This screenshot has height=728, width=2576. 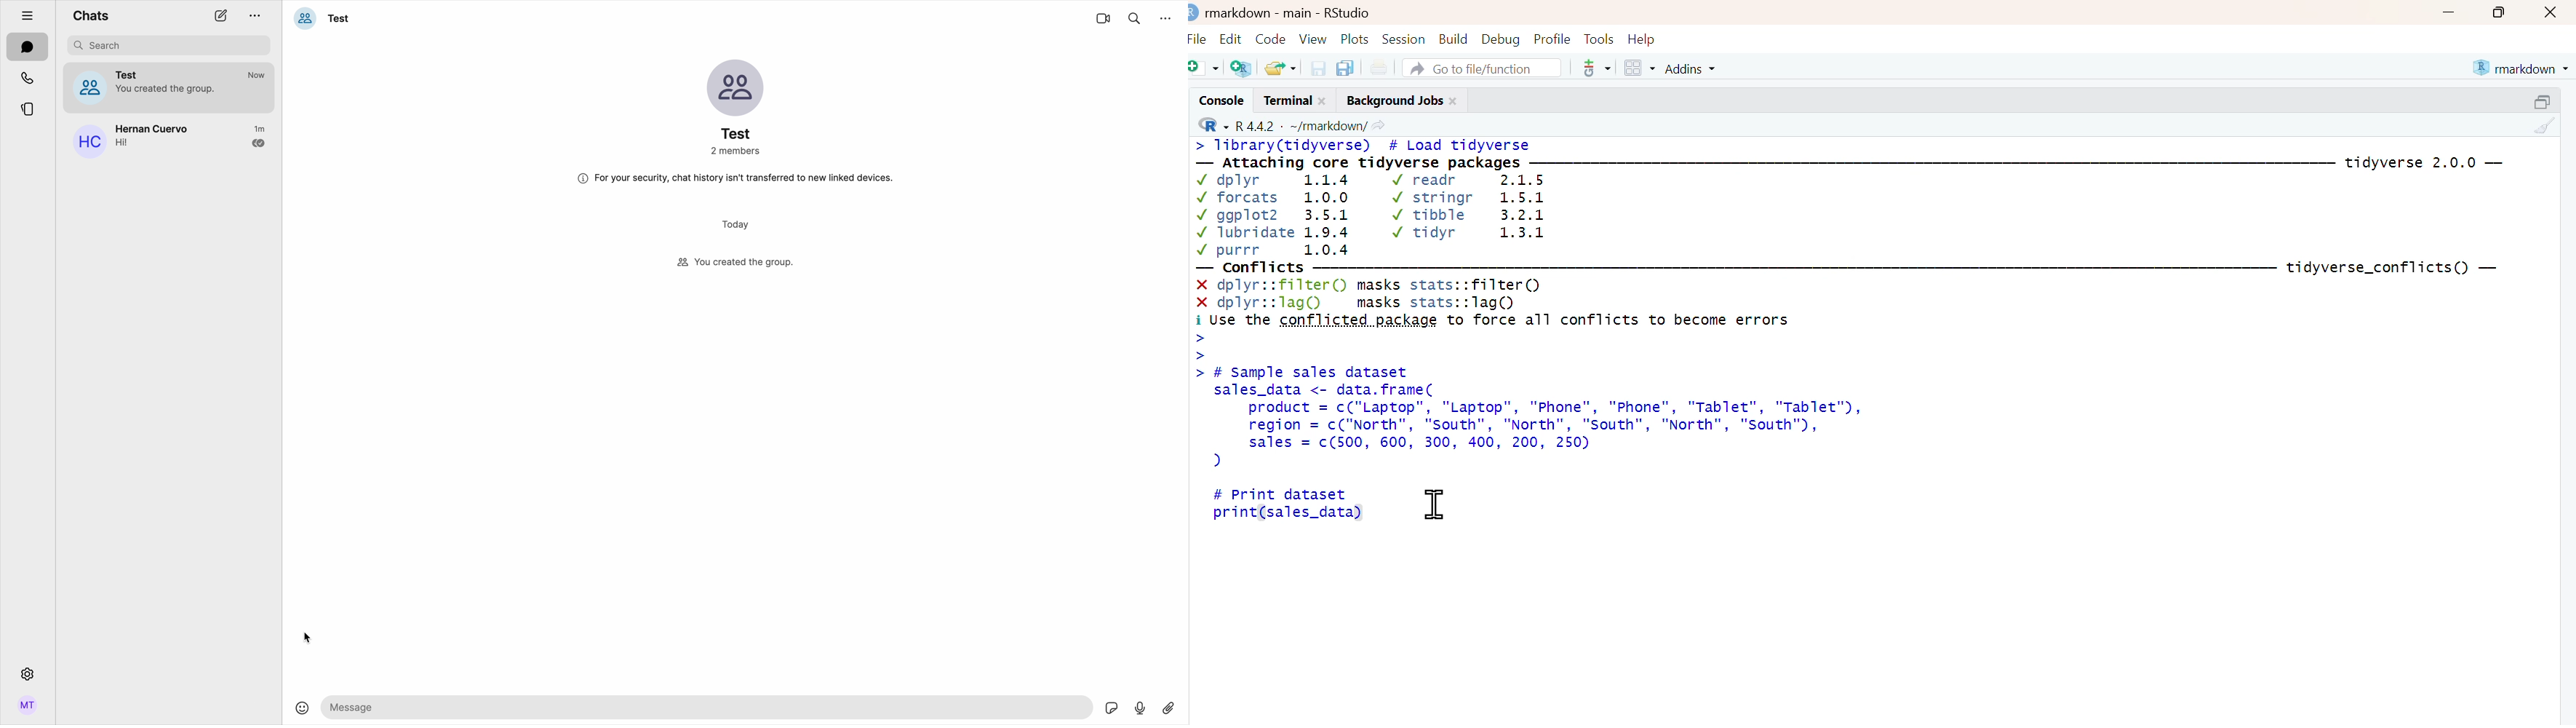 I want to click on R, so click(x=1211, y=124).